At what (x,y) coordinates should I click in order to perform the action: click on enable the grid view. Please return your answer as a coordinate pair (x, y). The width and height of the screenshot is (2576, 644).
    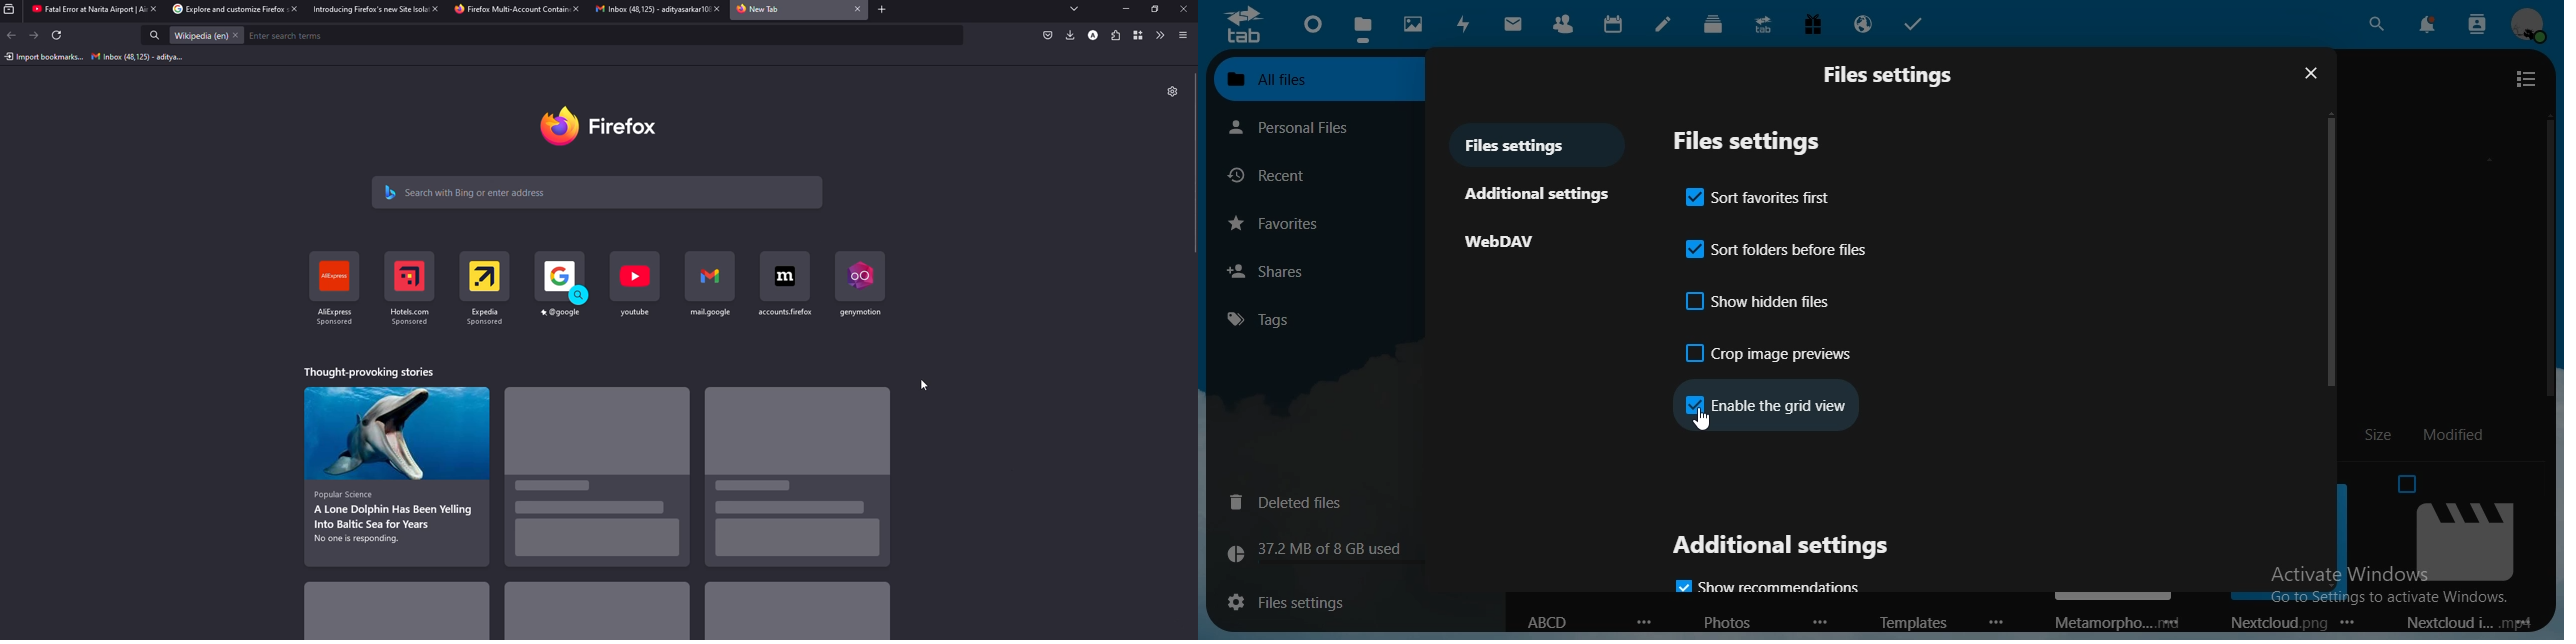
    Looking at the image, I should click on (1765, 403).